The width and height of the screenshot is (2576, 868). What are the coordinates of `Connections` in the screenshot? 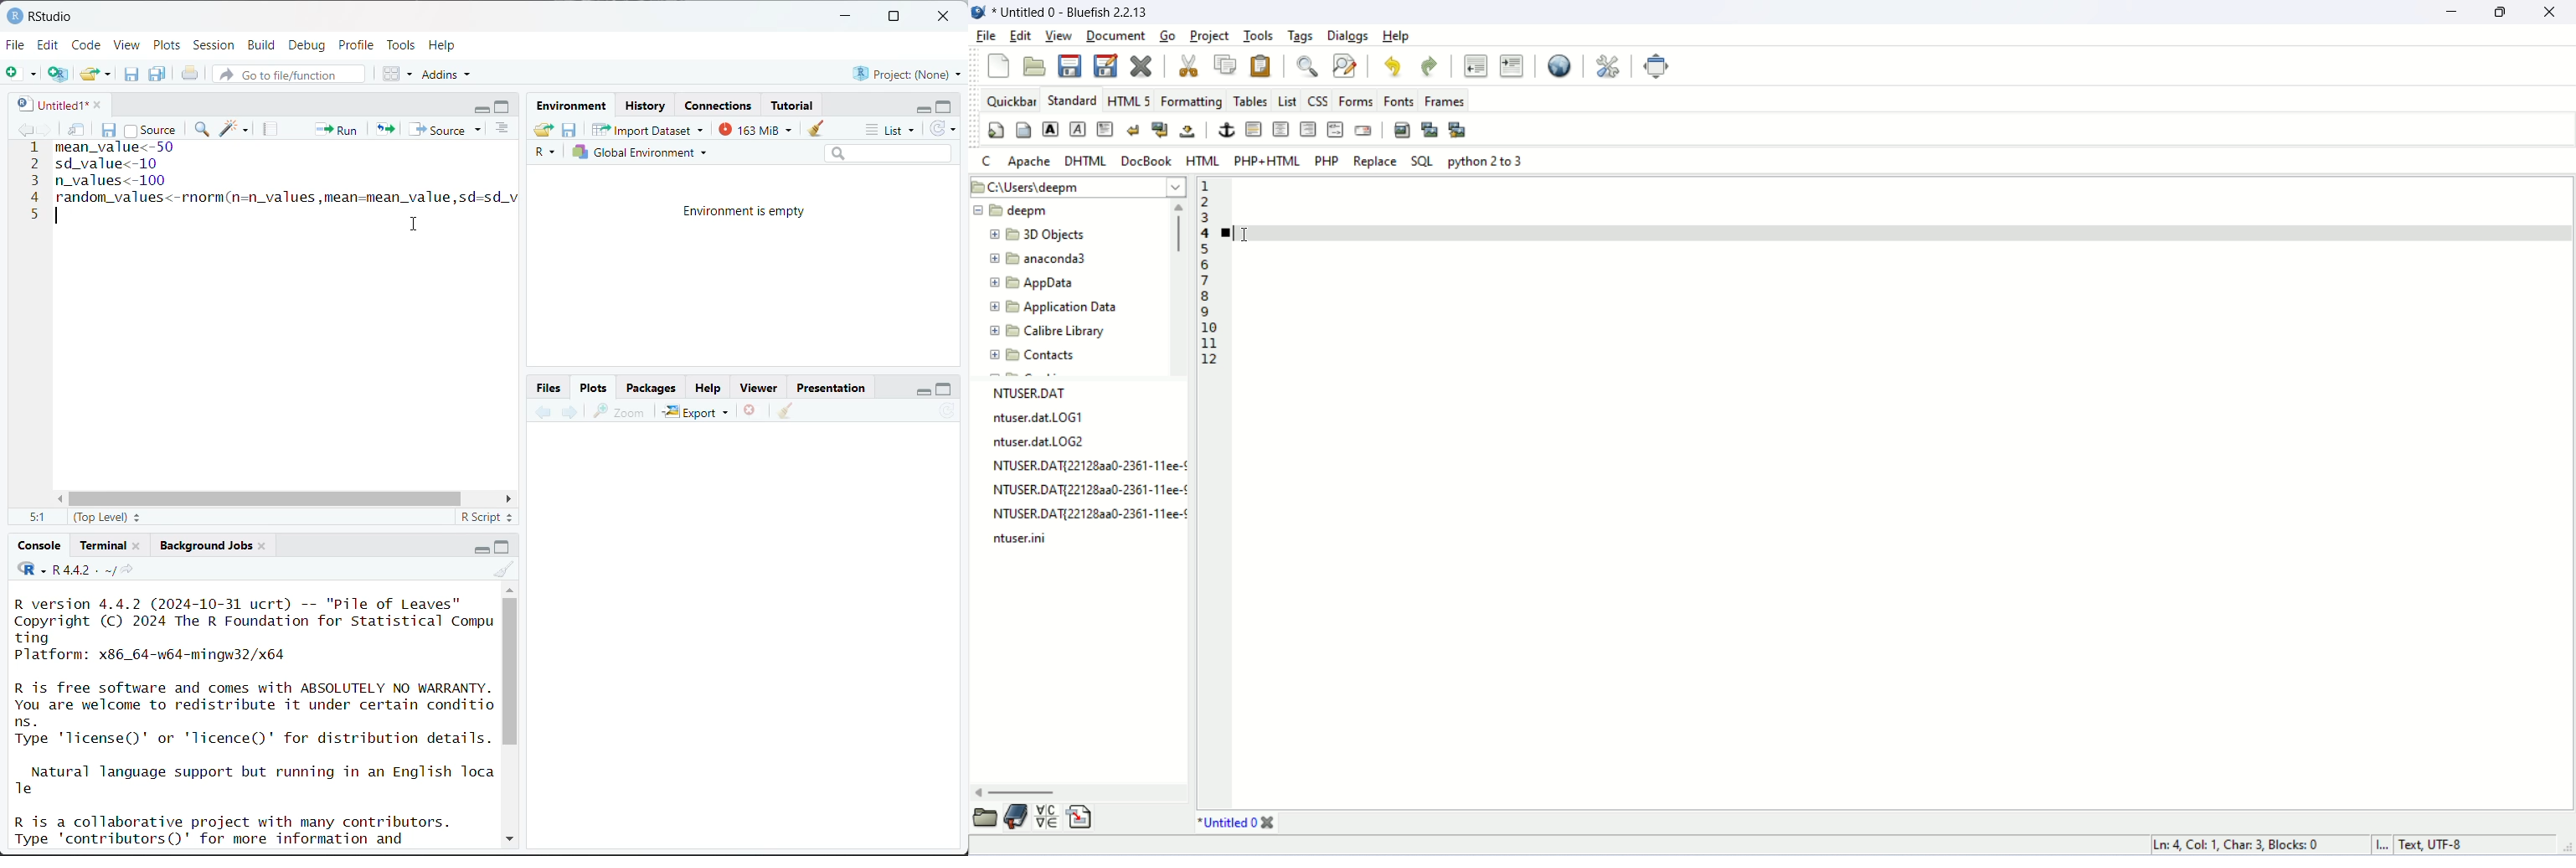 It's located at (720, 106).